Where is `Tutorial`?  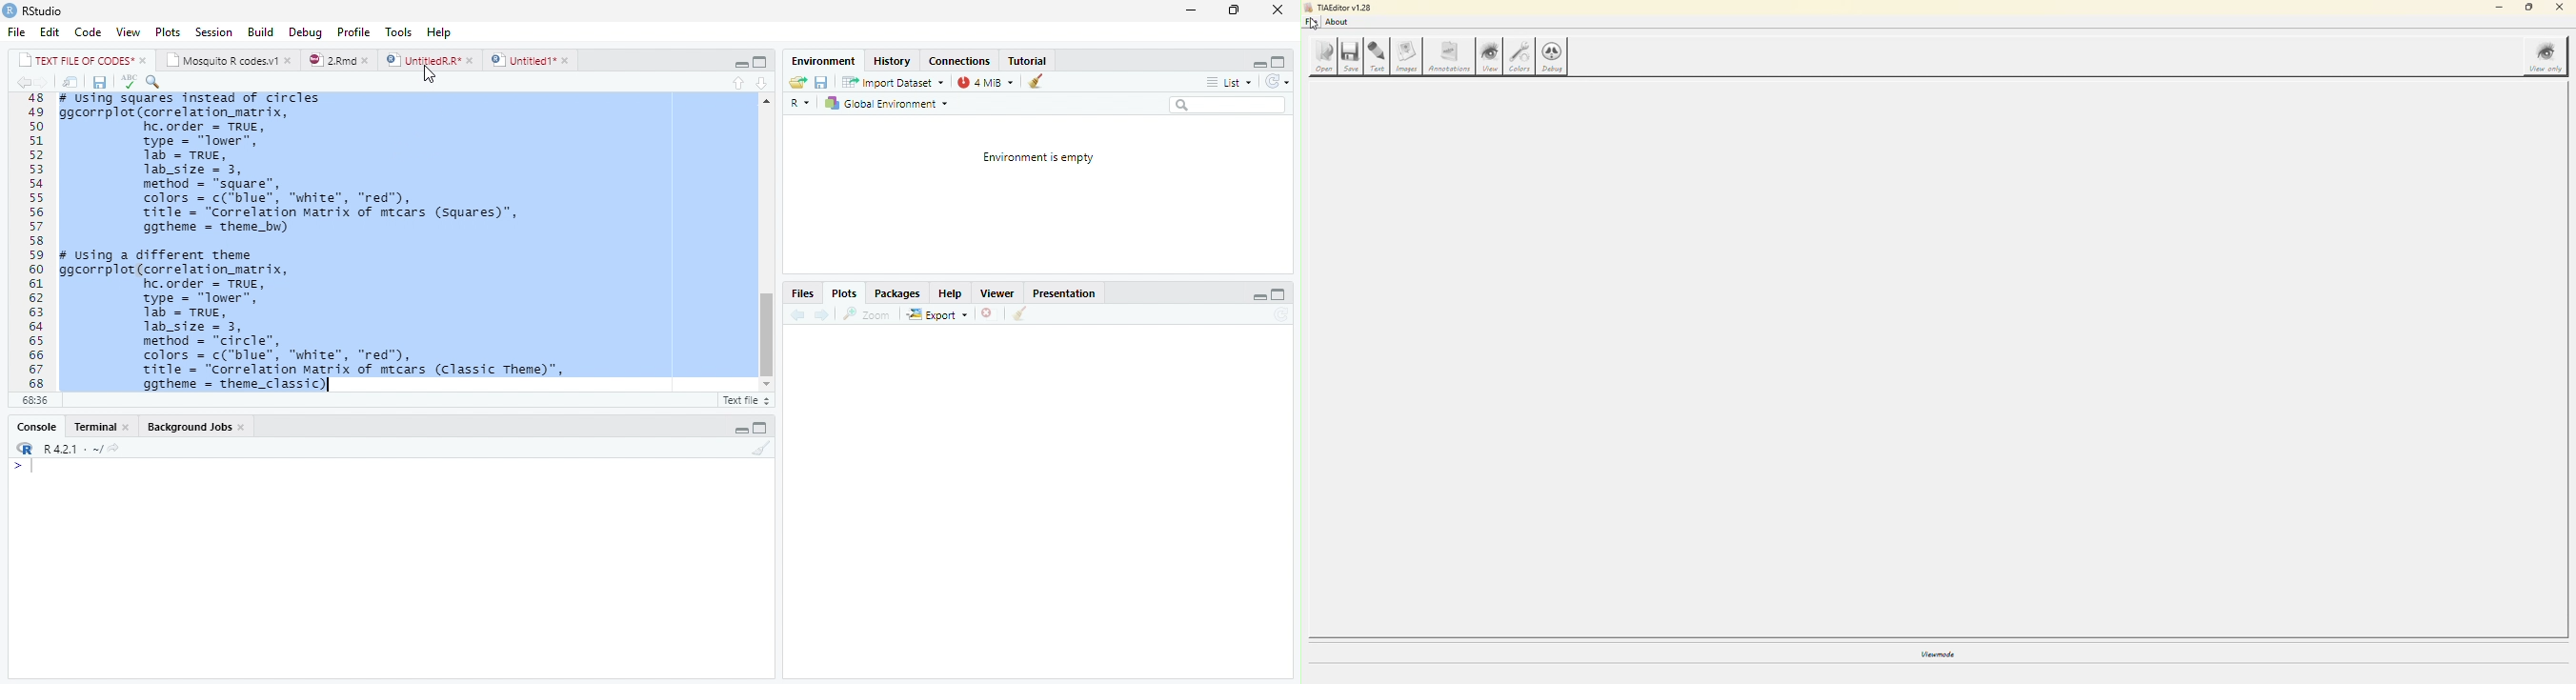 Tutorial is located at coordinates (1029, 60).